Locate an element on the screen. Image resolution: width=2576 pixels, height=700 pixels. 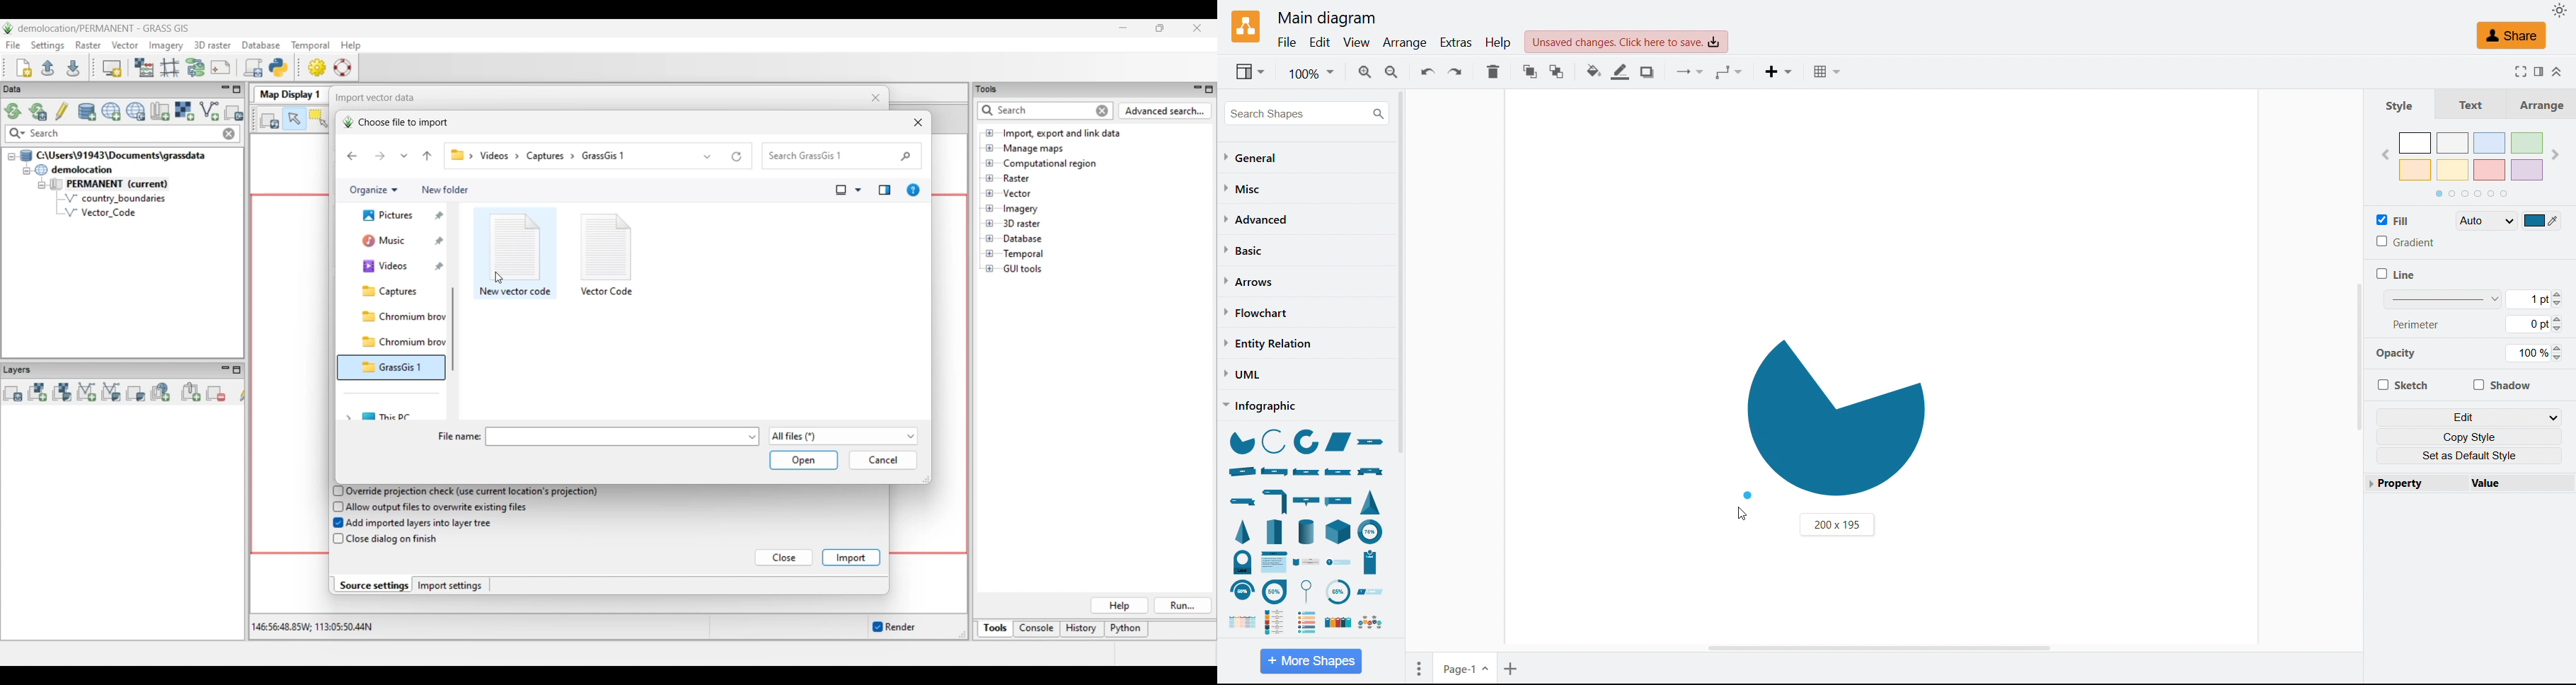
bar with callout is located at coordinates (1306, 500).